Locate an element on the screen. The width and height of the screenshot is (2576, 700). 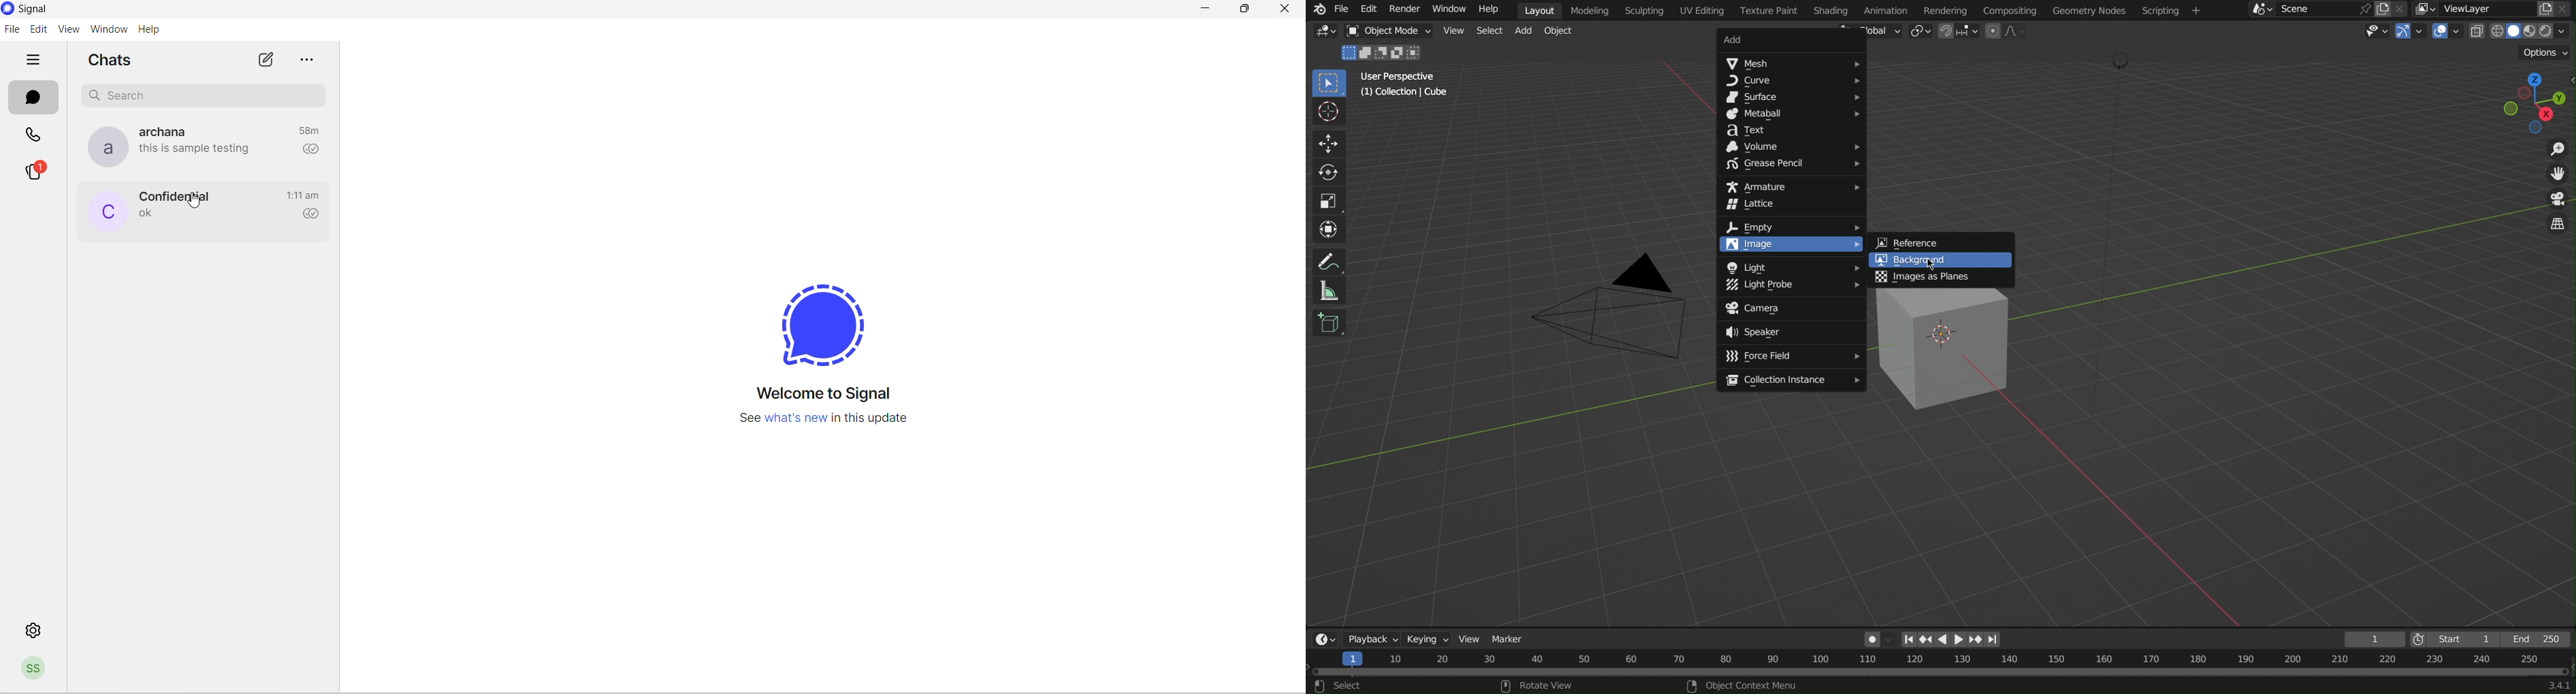
Modeling is located at coordinates (1591, 11).